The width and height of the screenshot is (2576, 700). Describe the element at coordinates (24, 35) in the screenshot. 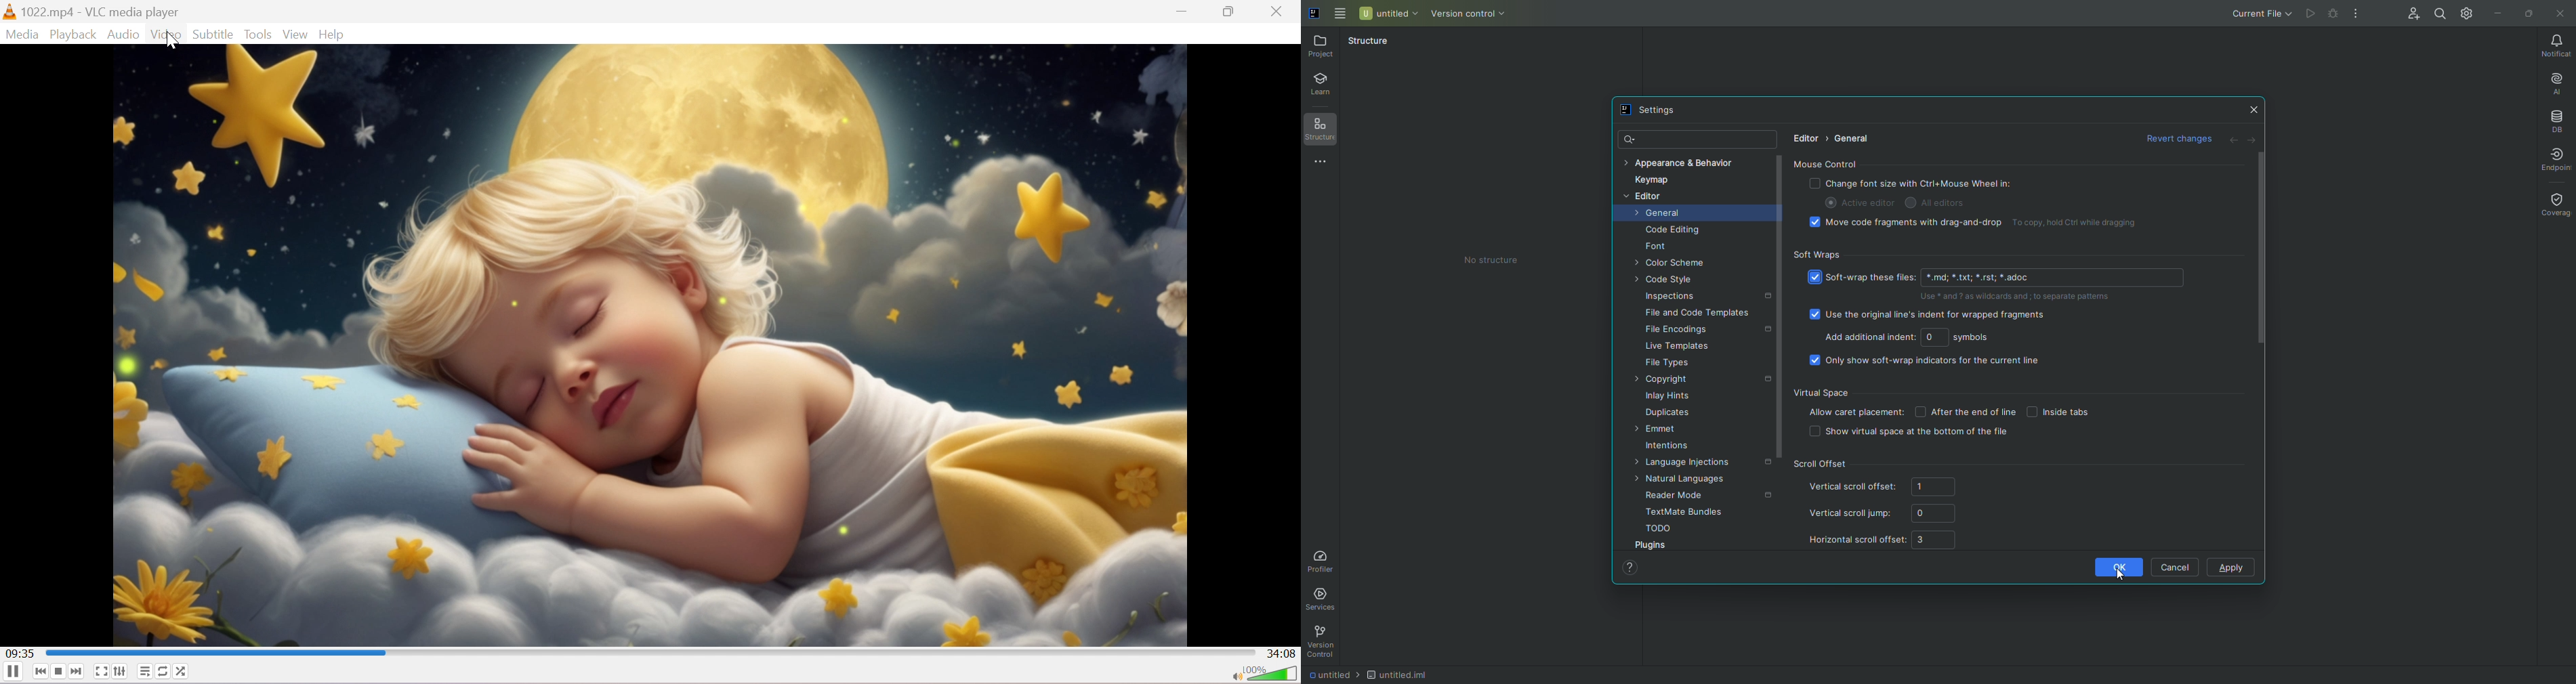

I see `Media` at that location.